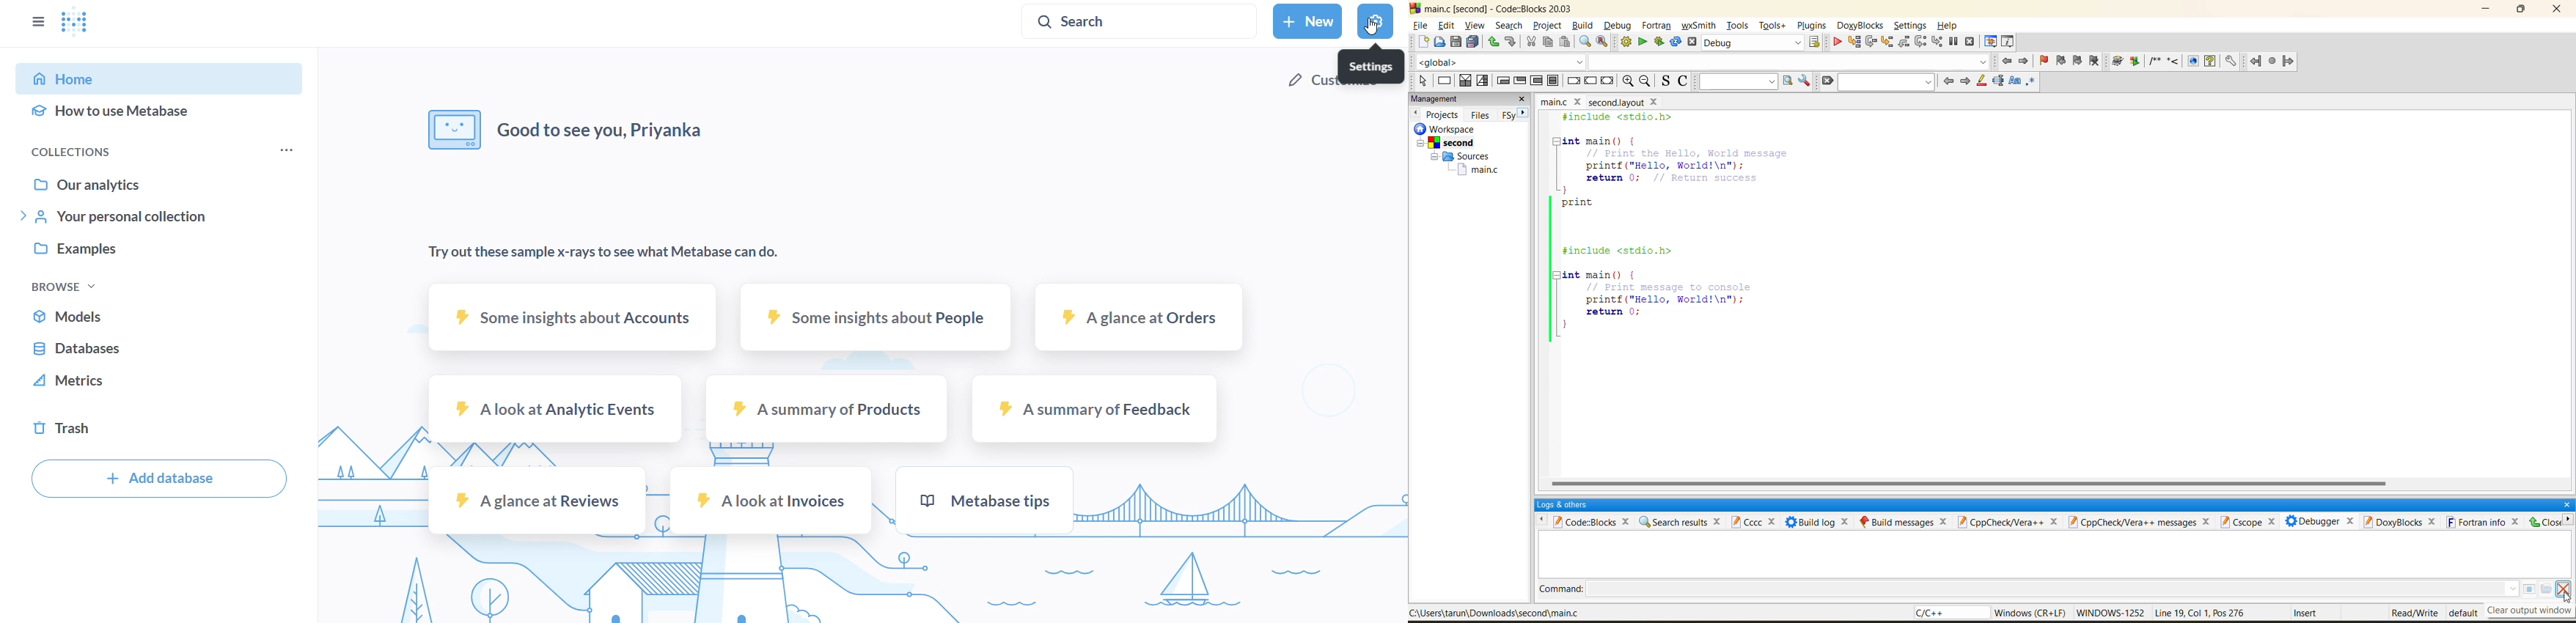  I want to click on previous, so click(1948, 81).